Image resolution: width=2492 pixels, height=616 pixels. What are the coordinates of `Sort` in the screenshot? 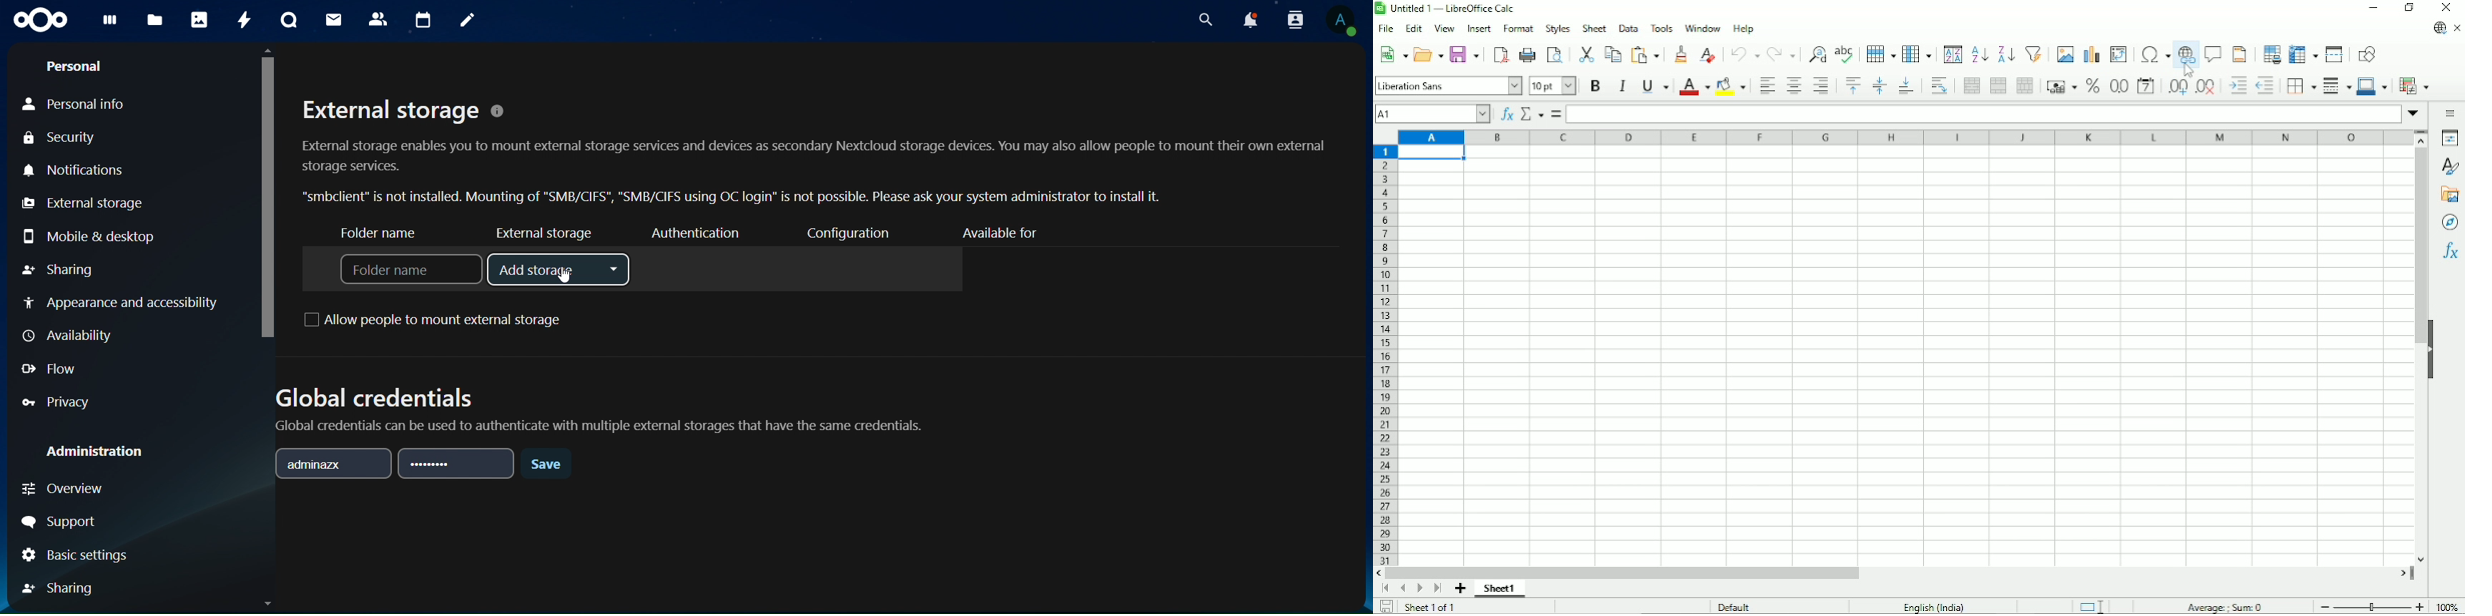 It's located at (1952, 54).